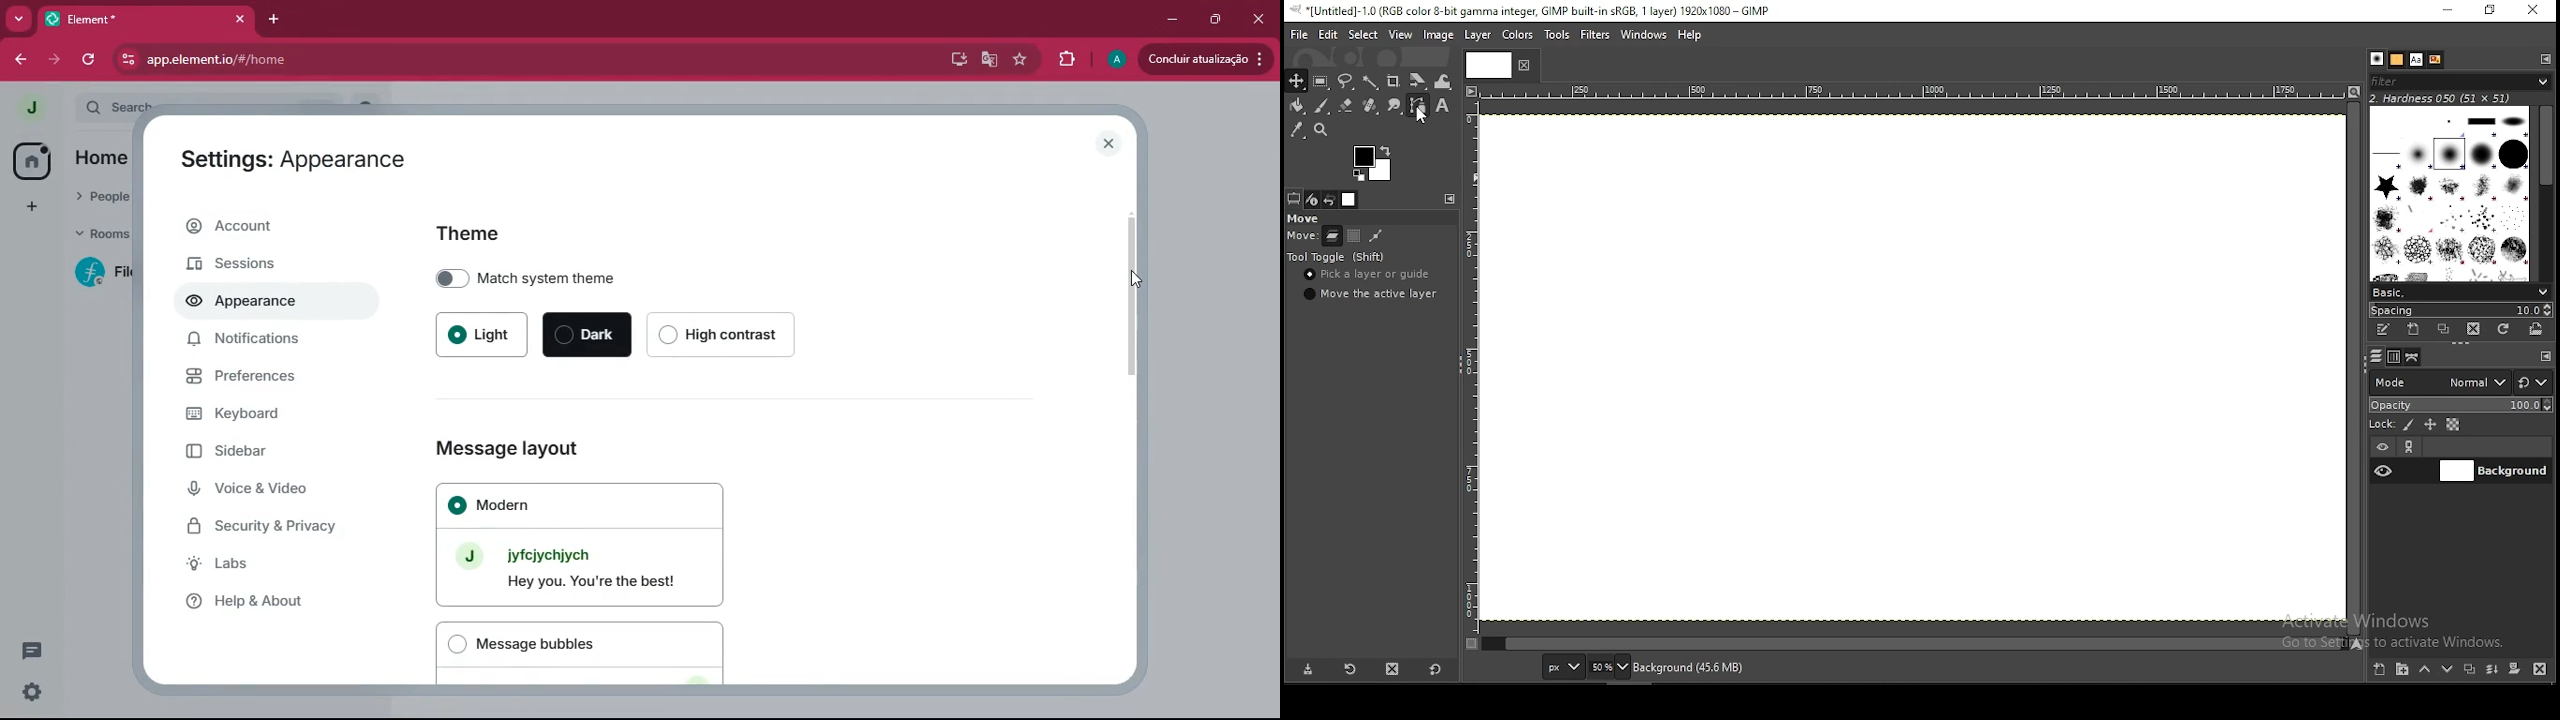  Describe the element at coordinates (1912, 645) in the screenshot. I see `scroll bar` at that location.